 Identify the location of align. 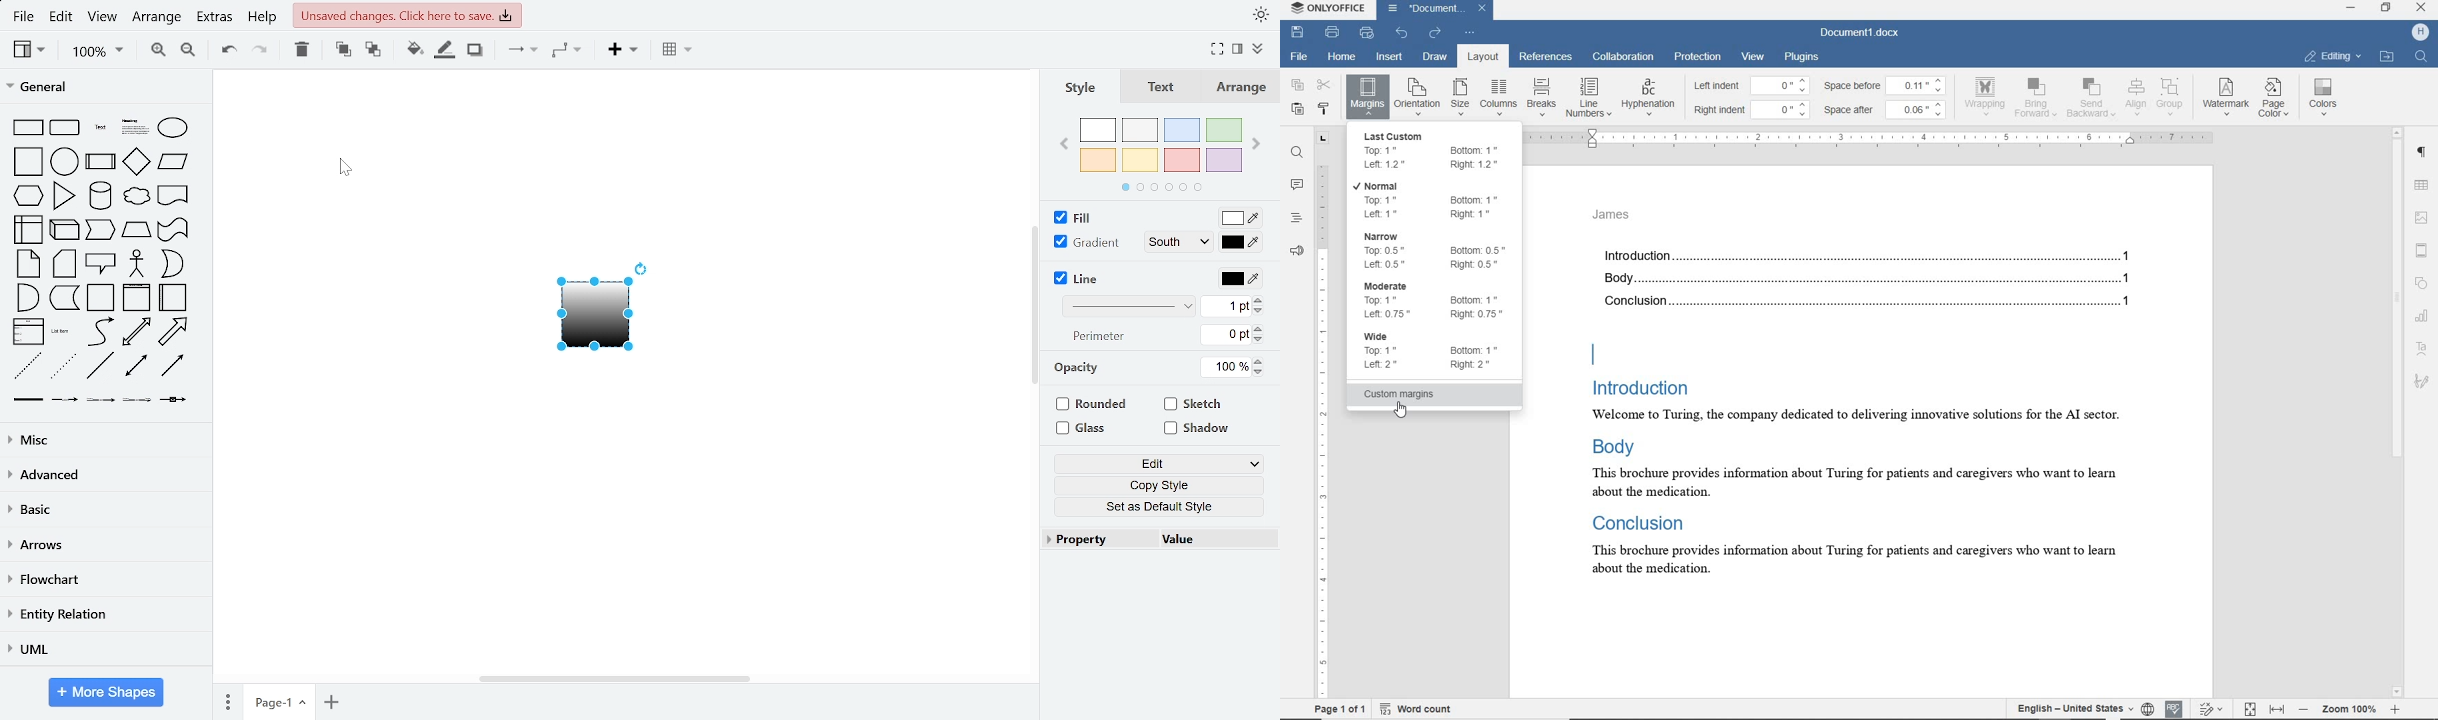
(2134, 97).